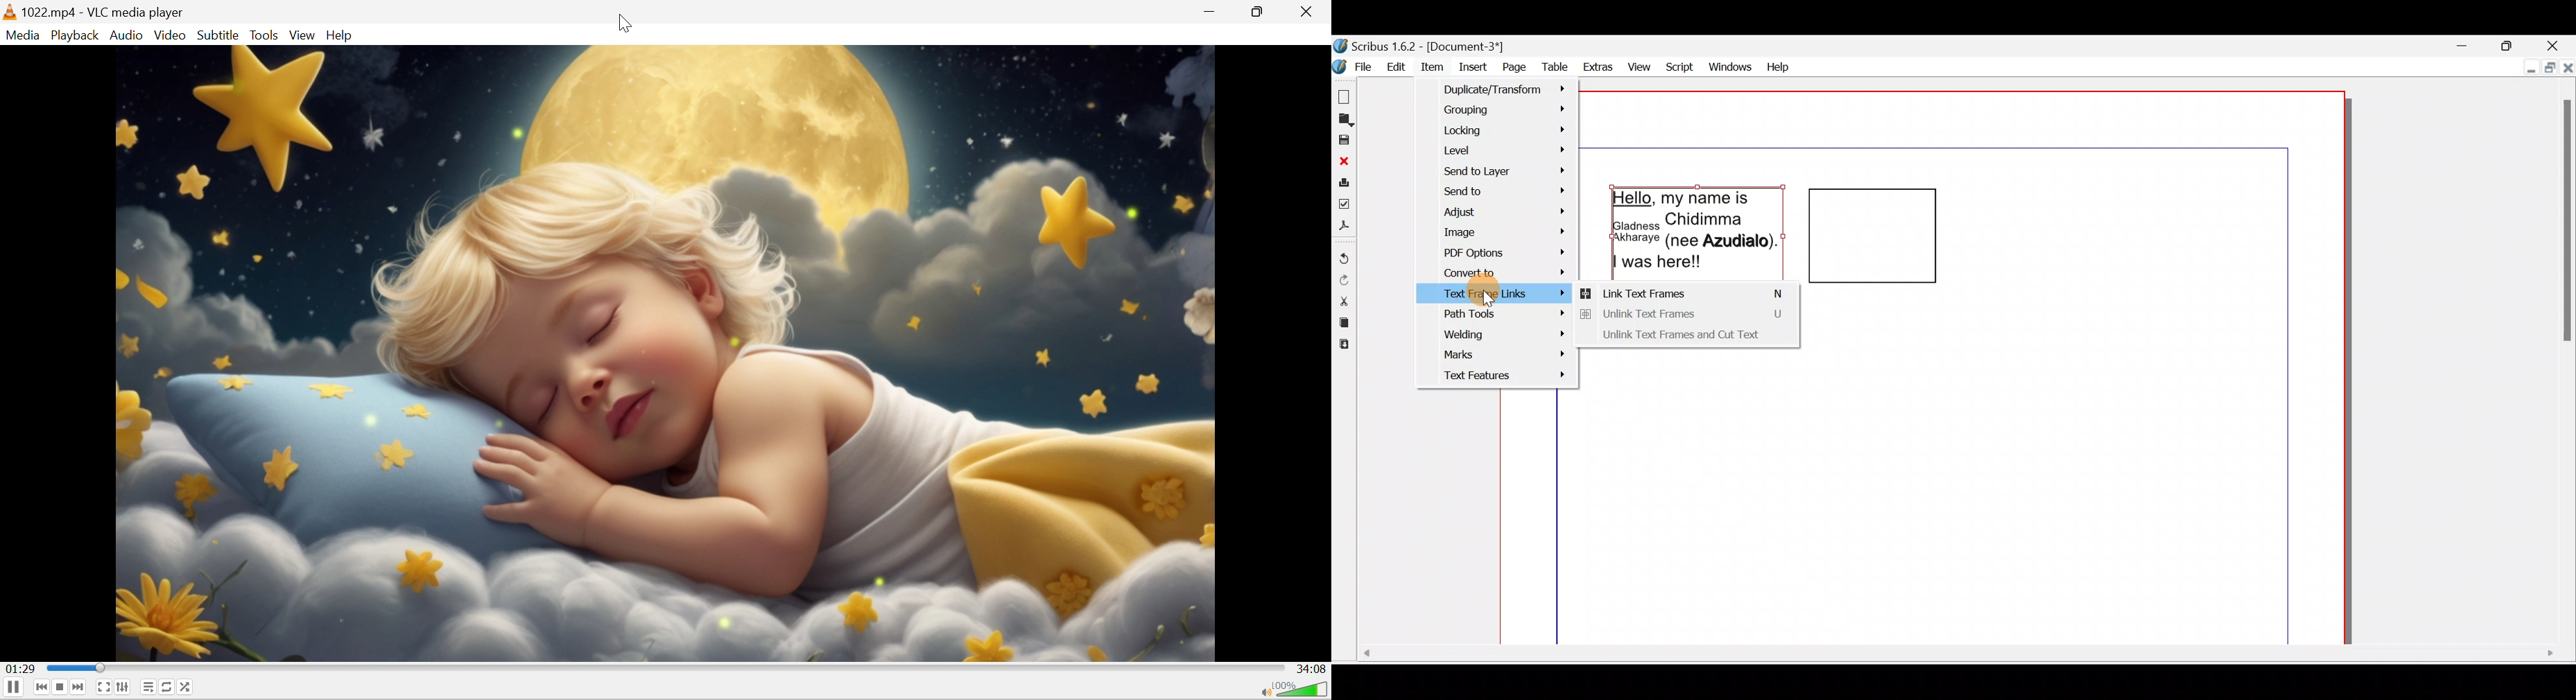 The width and height of the screenshot is (2576, 700). What do you see at coordinates (2564, 364) in the screenshot?
I see `Scroll bar` at bounding box center [2564, 364].